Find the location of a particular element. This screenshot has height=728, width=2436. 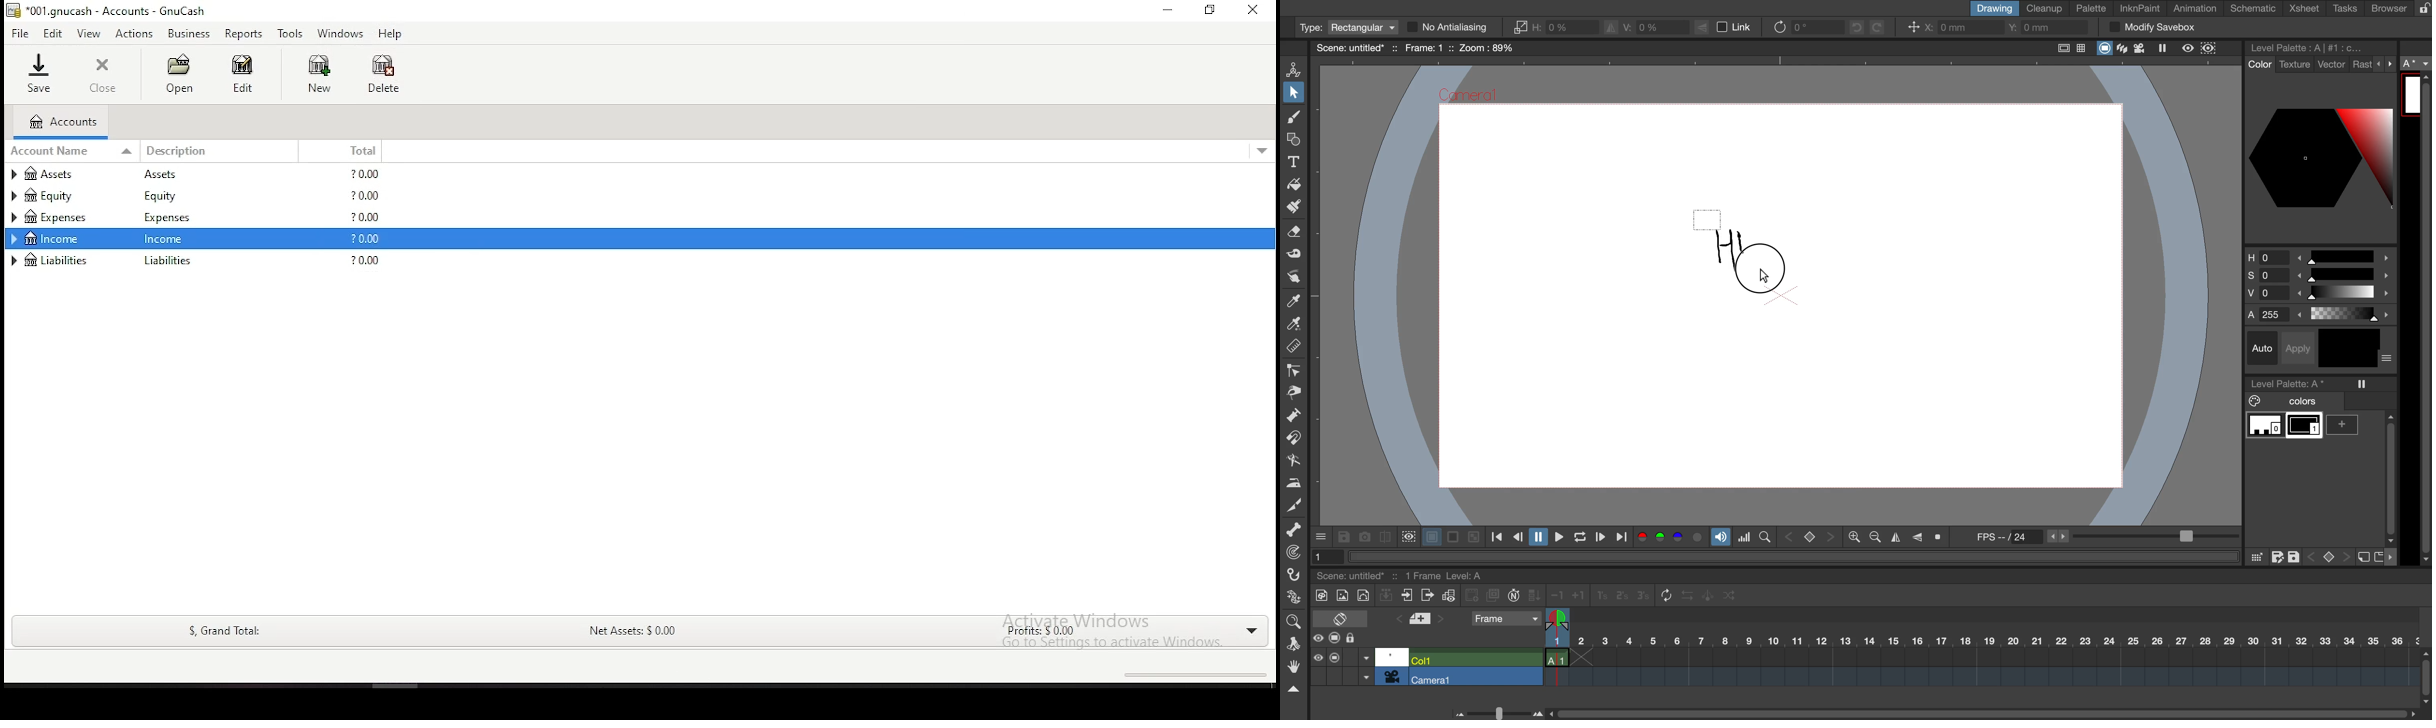

open is located at coordinates (178, 74).